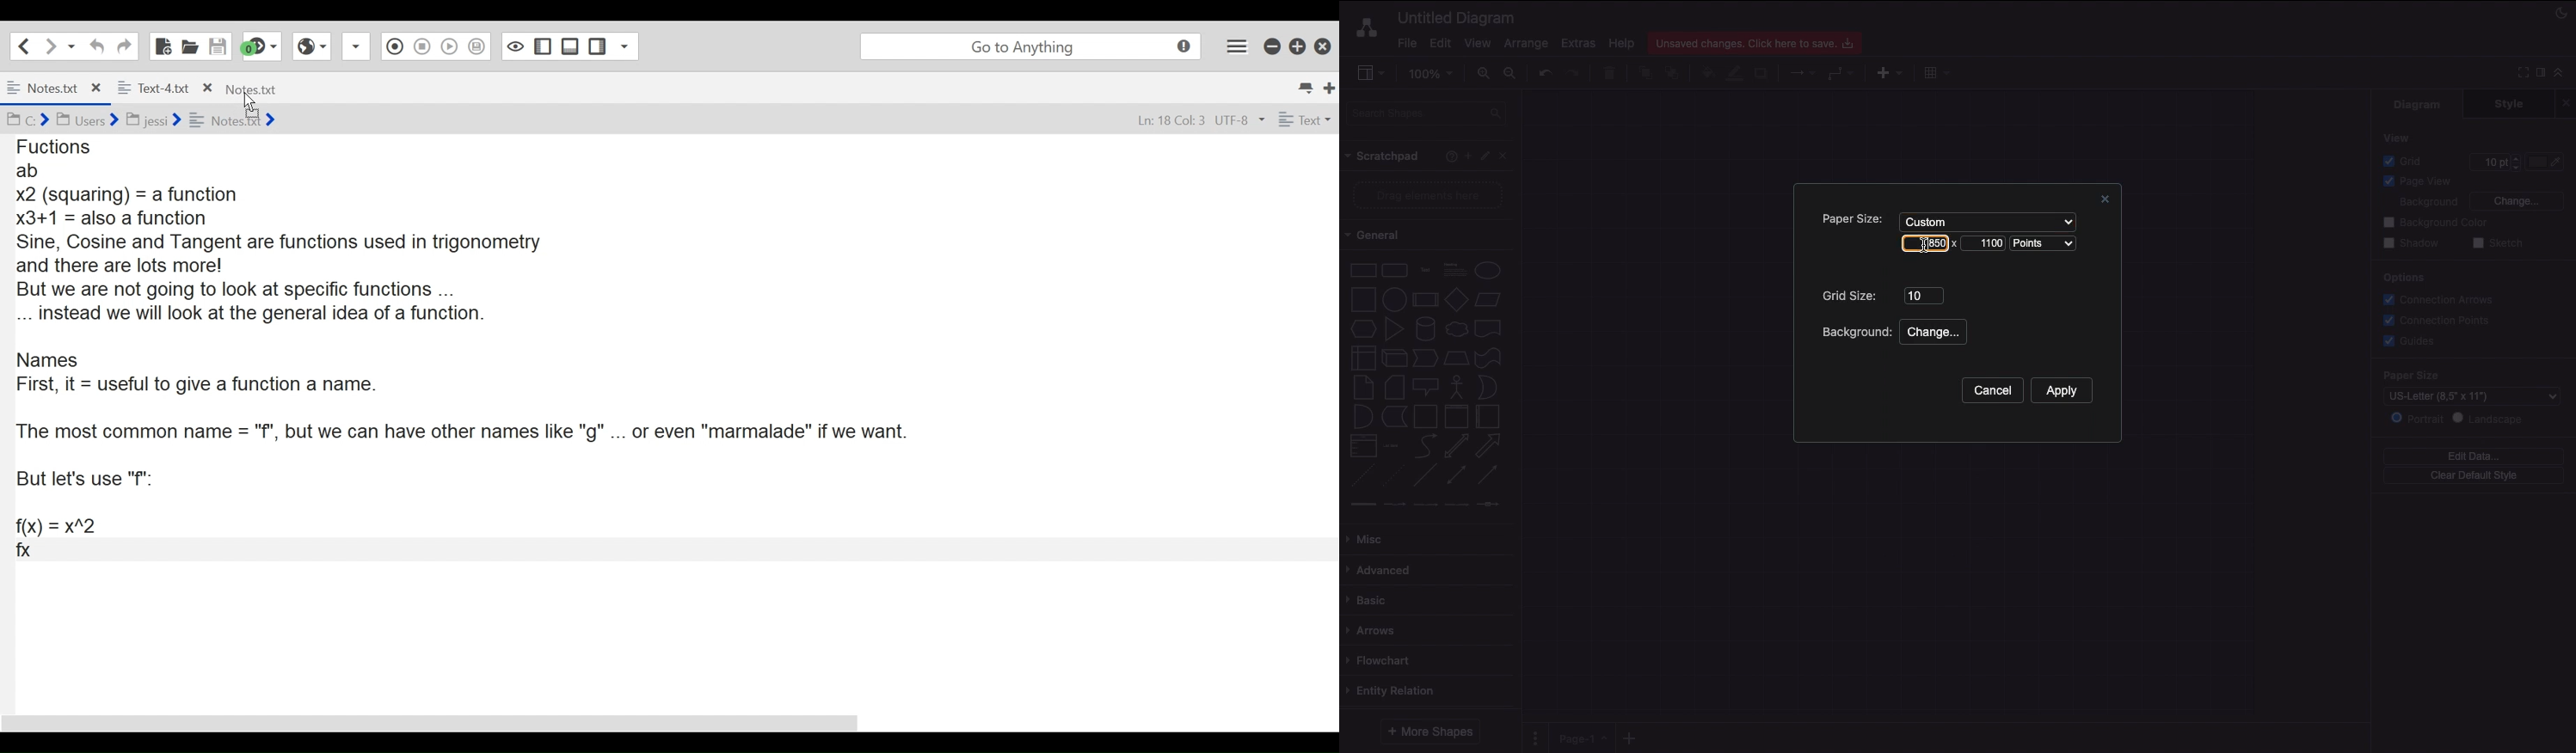  What do you see at coordinates (2414, 182) in the screenshot?
I see `Page view` at bounding box center [2414, 182].